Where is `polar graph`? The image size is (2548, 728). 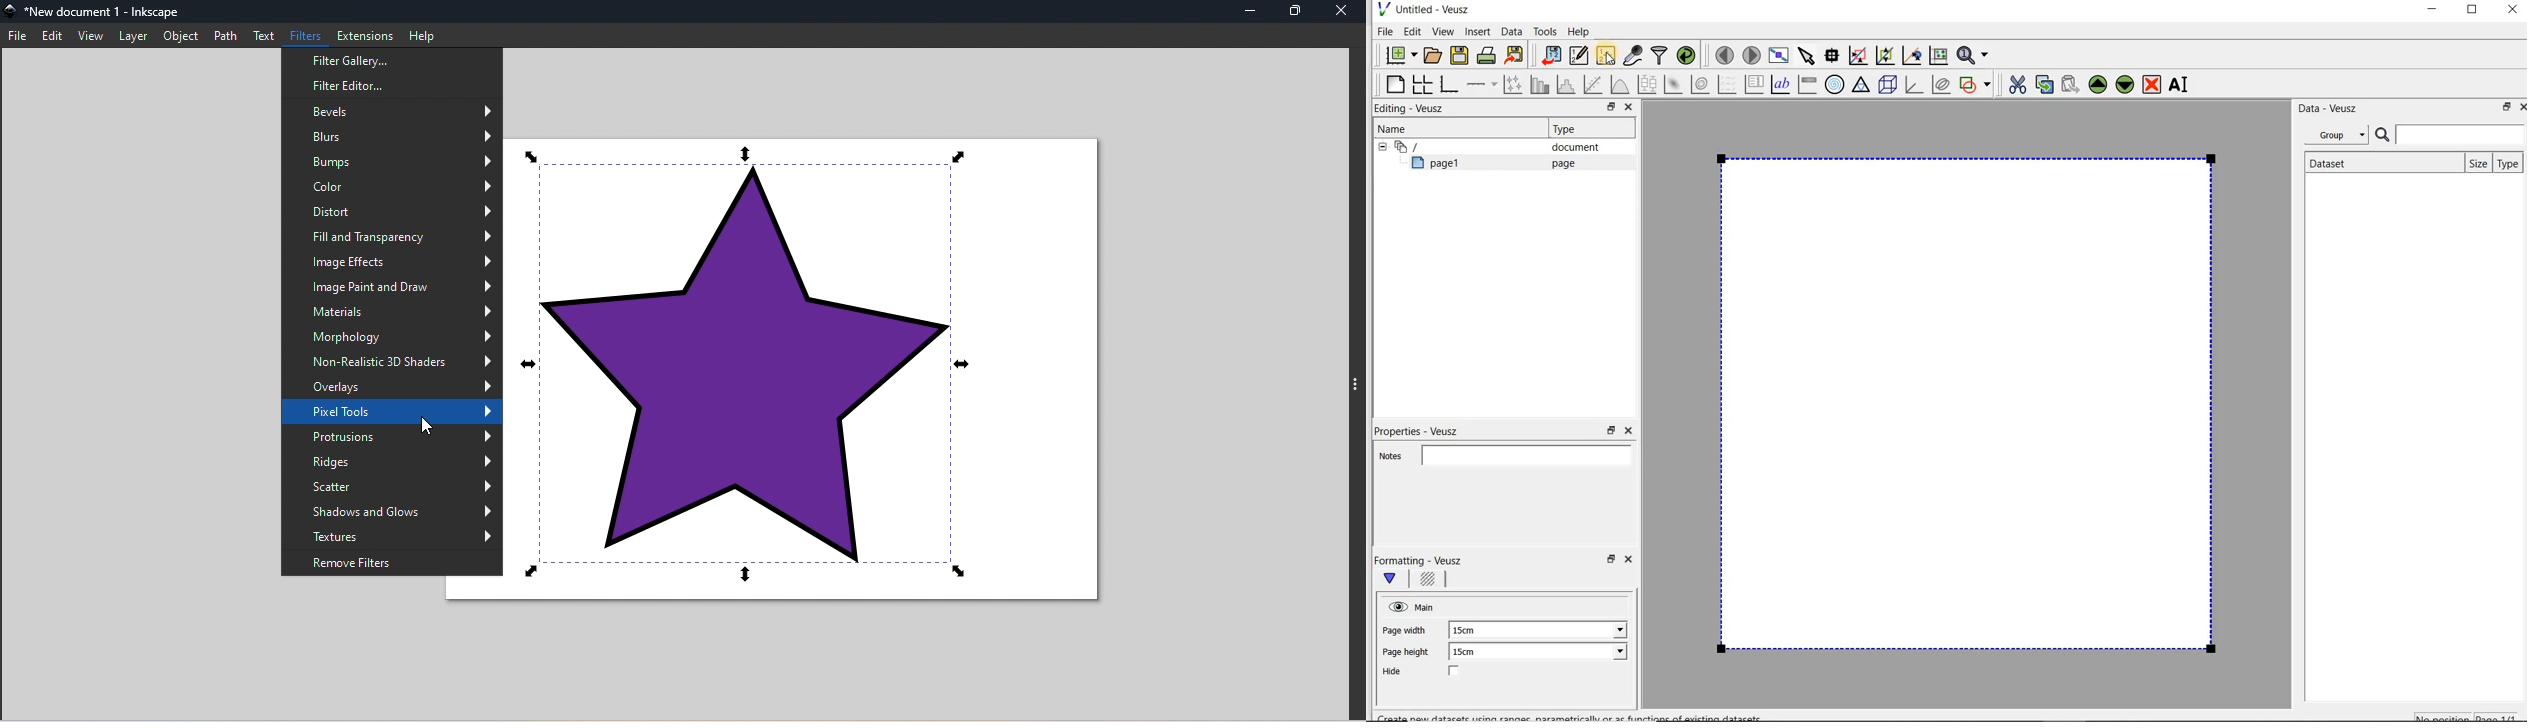
polar graph is located at coordinates (1836, 84).